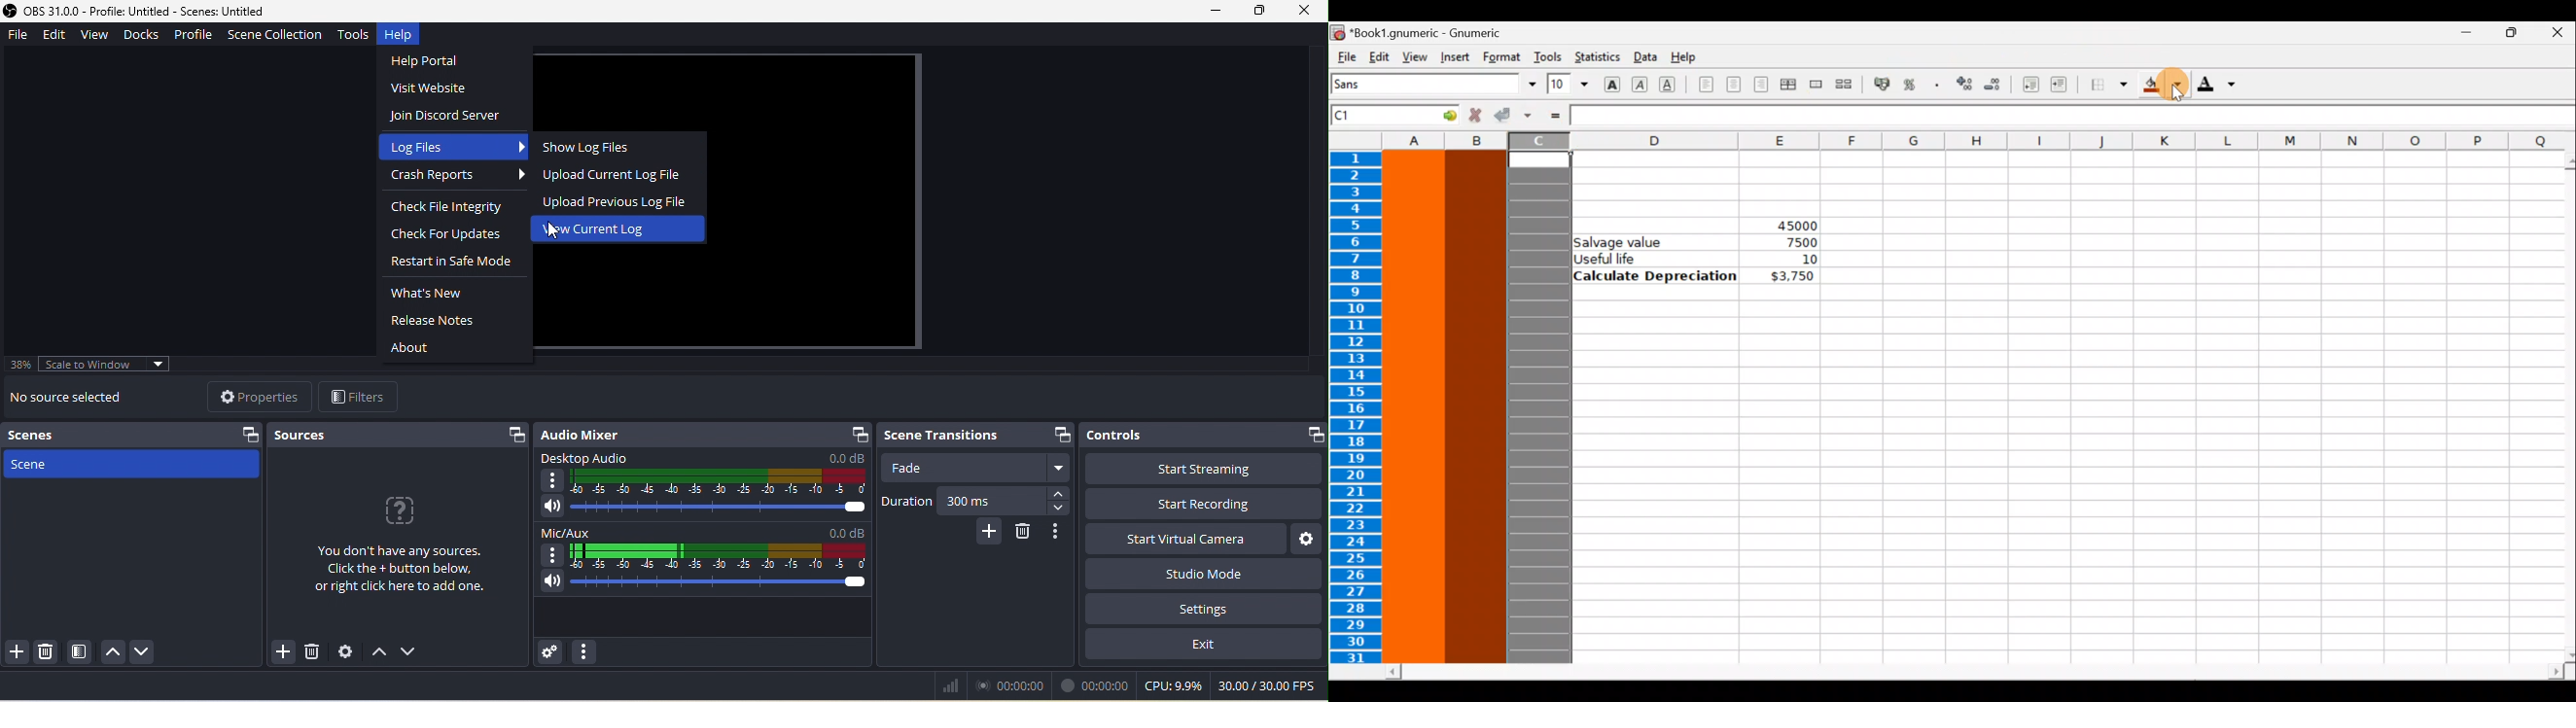  What do you see at coordinates (195, 38) in the screenshot?
I see `profile` at bounding box center [195, 38].